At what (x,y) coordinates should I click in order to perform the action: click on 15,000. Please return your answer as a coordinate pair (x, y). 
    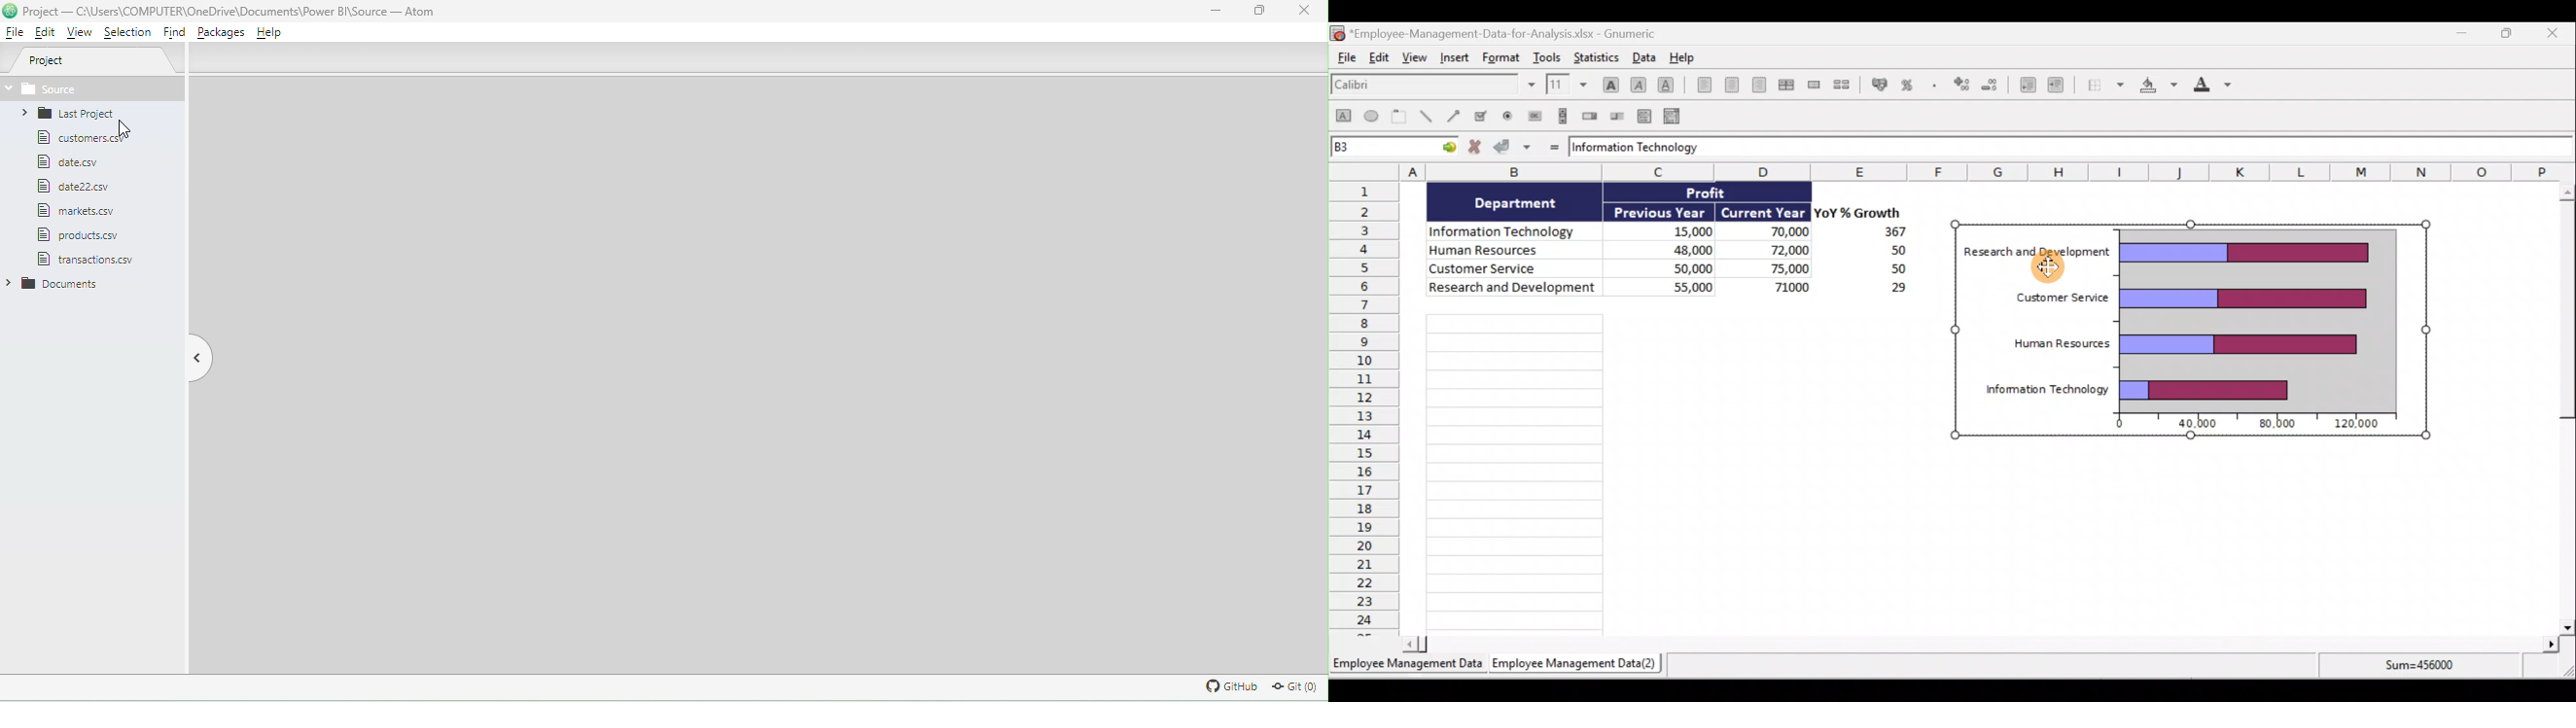
    Looking at the image, I should click on (1682, 229).